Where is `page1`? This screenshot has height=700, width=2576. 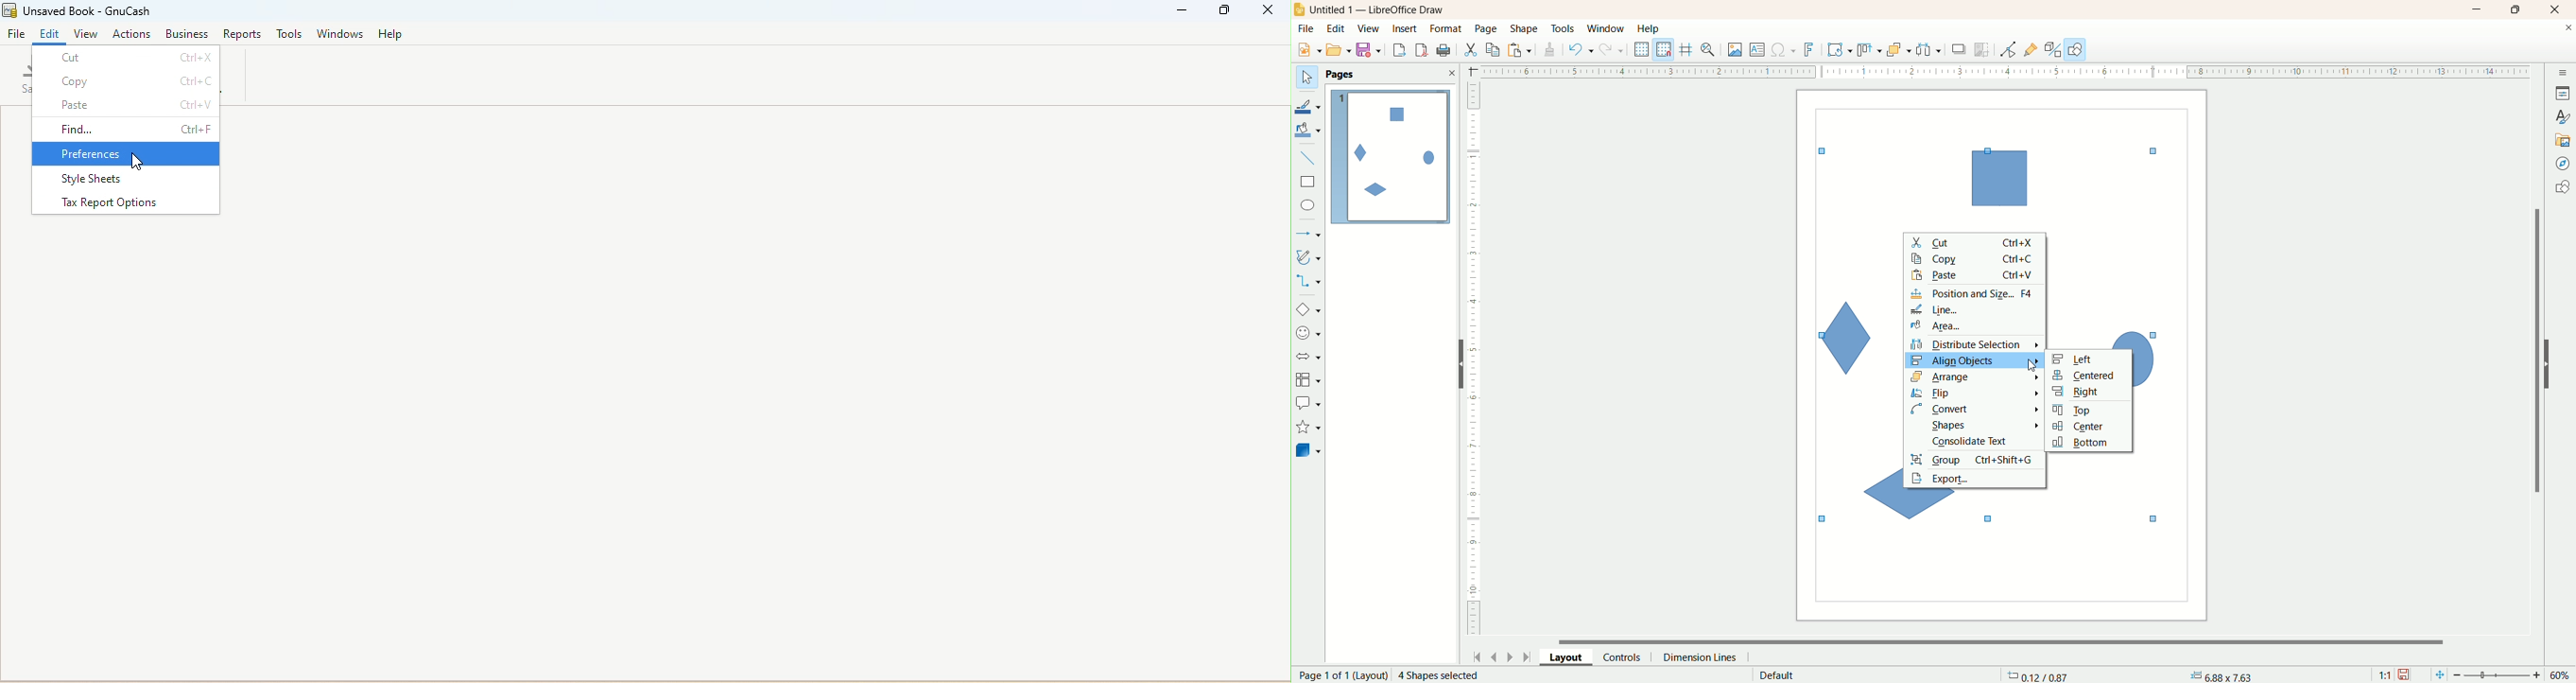 page1 is located at coordinates (1391, 157).